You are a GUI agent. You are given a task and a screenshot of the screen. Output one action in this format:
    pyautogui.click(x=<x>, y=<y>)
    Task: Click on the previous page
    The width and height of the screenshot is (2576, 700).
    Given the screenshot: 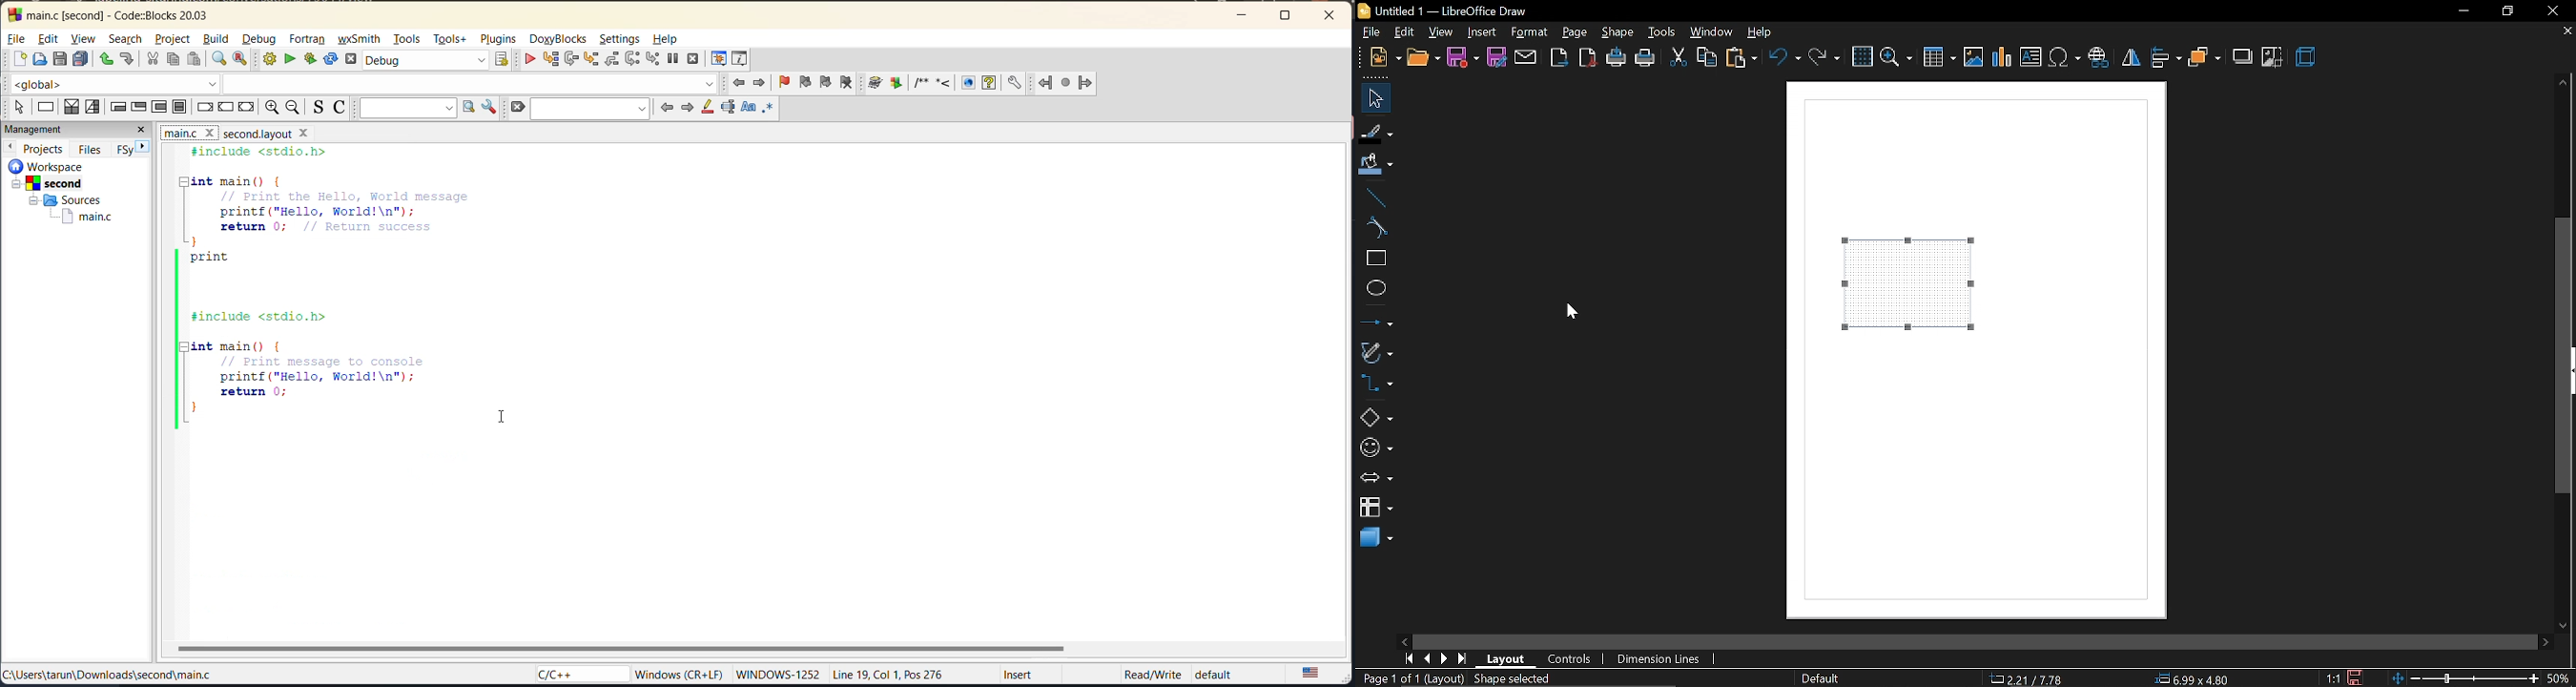 What is the action you would take?
    pyautogui.click(x=1426, y=659)
    